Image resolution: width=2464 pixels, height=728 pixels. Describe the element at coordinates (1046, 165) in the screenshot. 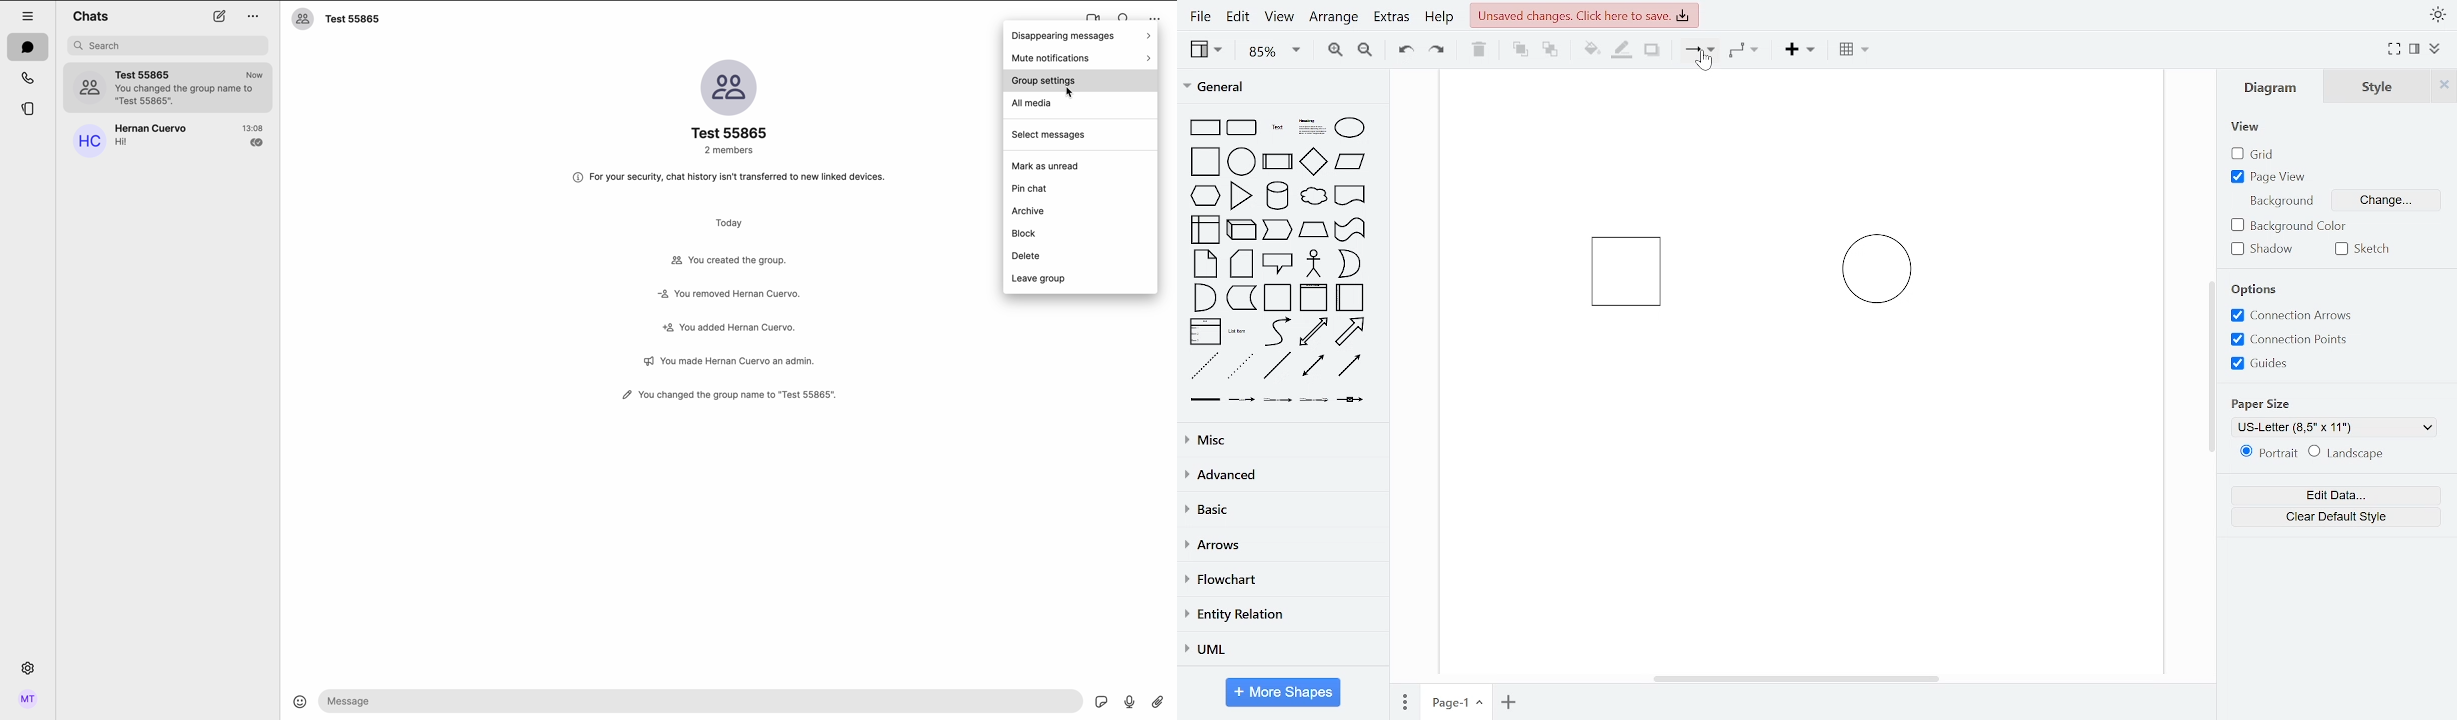

I see `mark as unread` at that location.